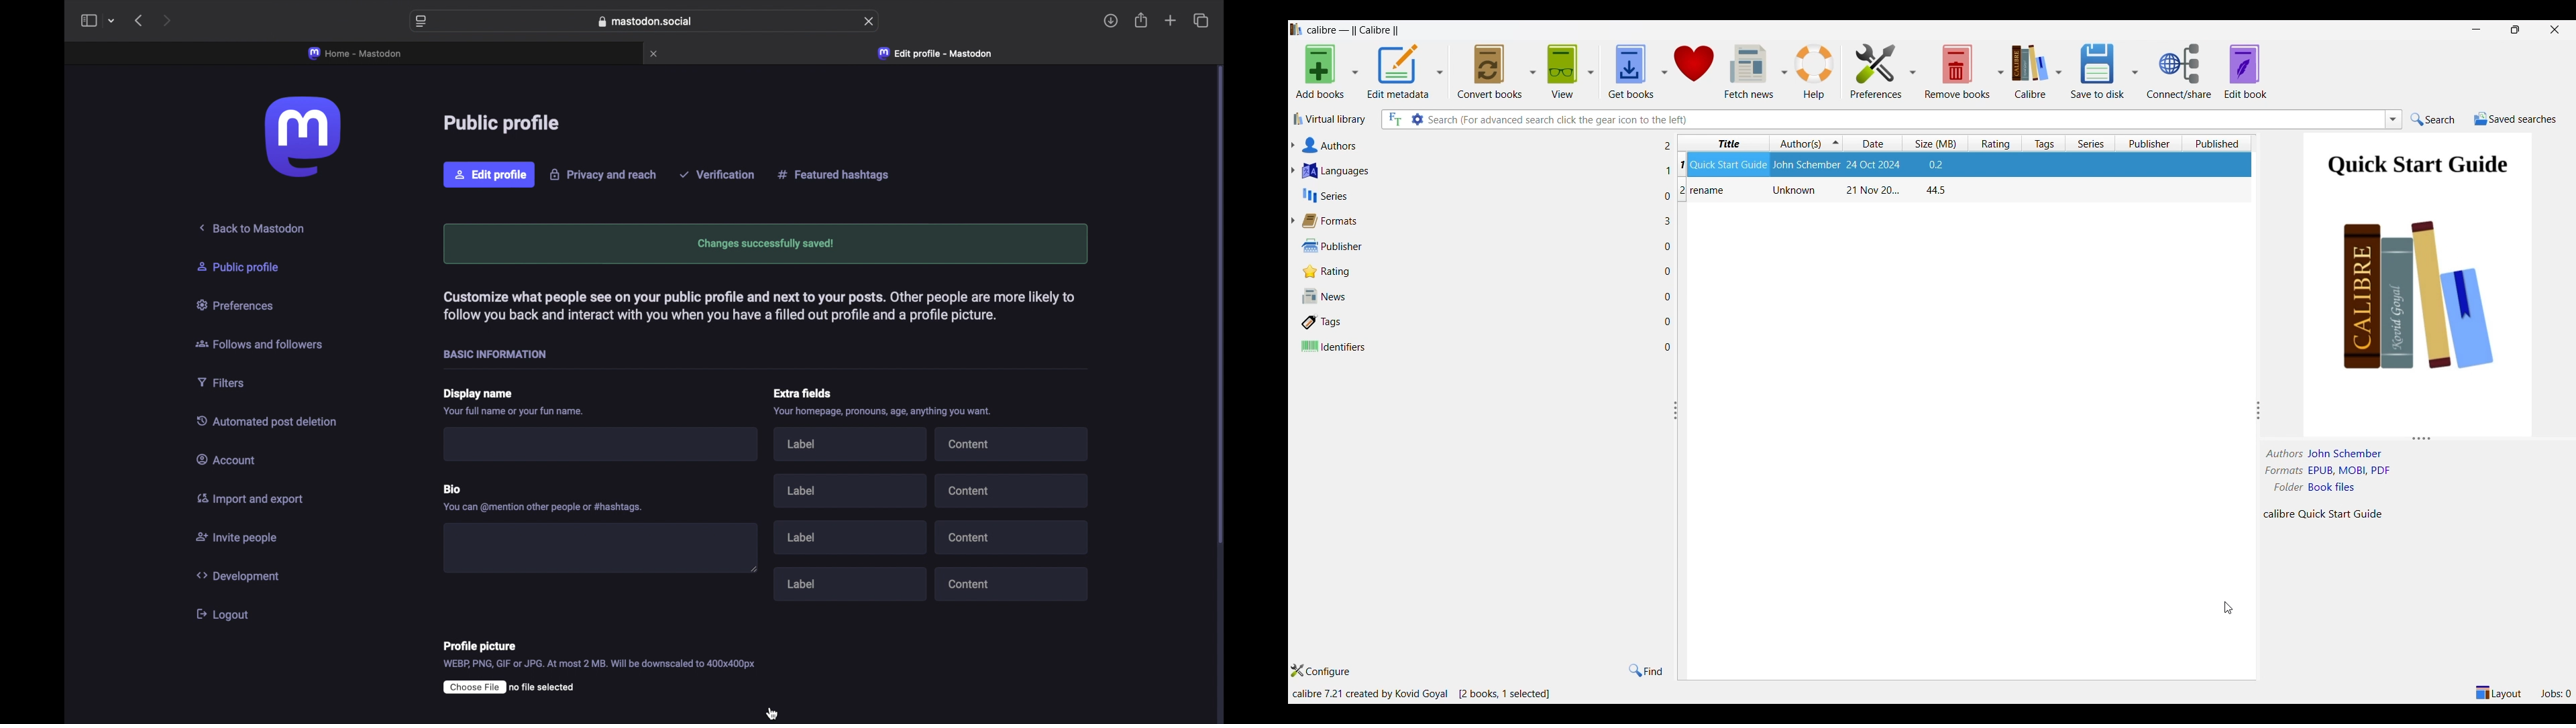 The width and height of the screenshot is (2576, 728). Describe the element at coordinates (1477, 145) in the screenshot. I see `Authors` at that location.